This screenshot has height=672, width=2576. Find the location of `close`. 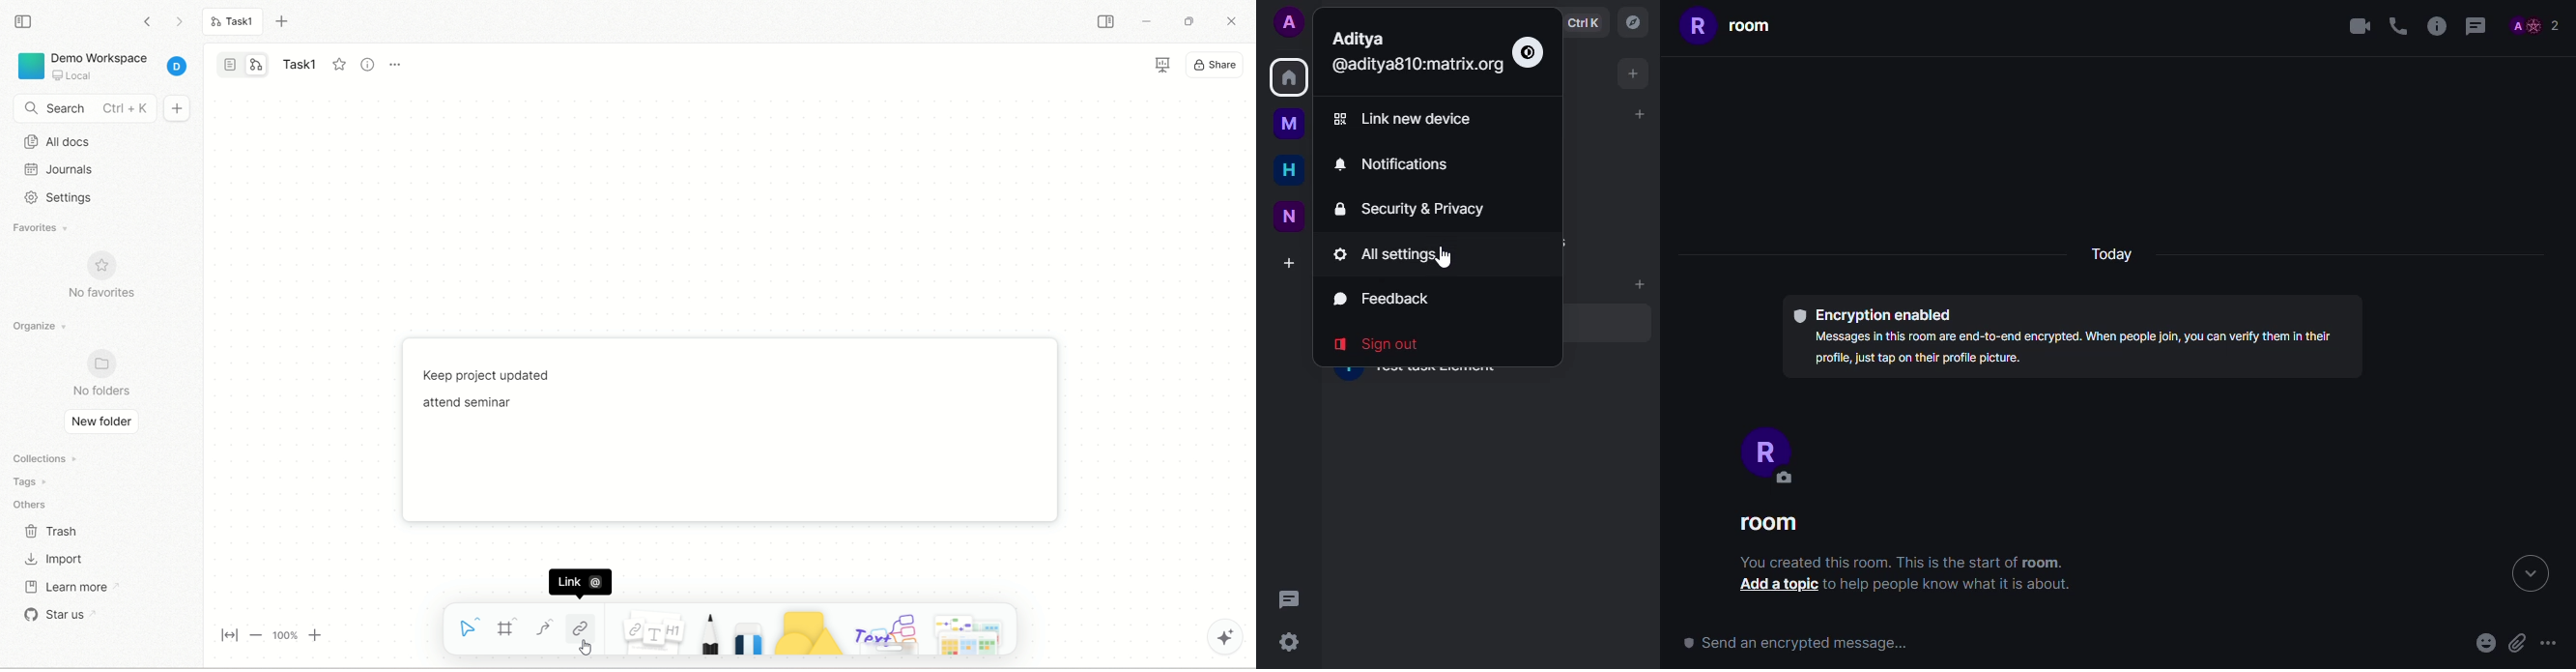

close is located at coordinates (1229, 20).